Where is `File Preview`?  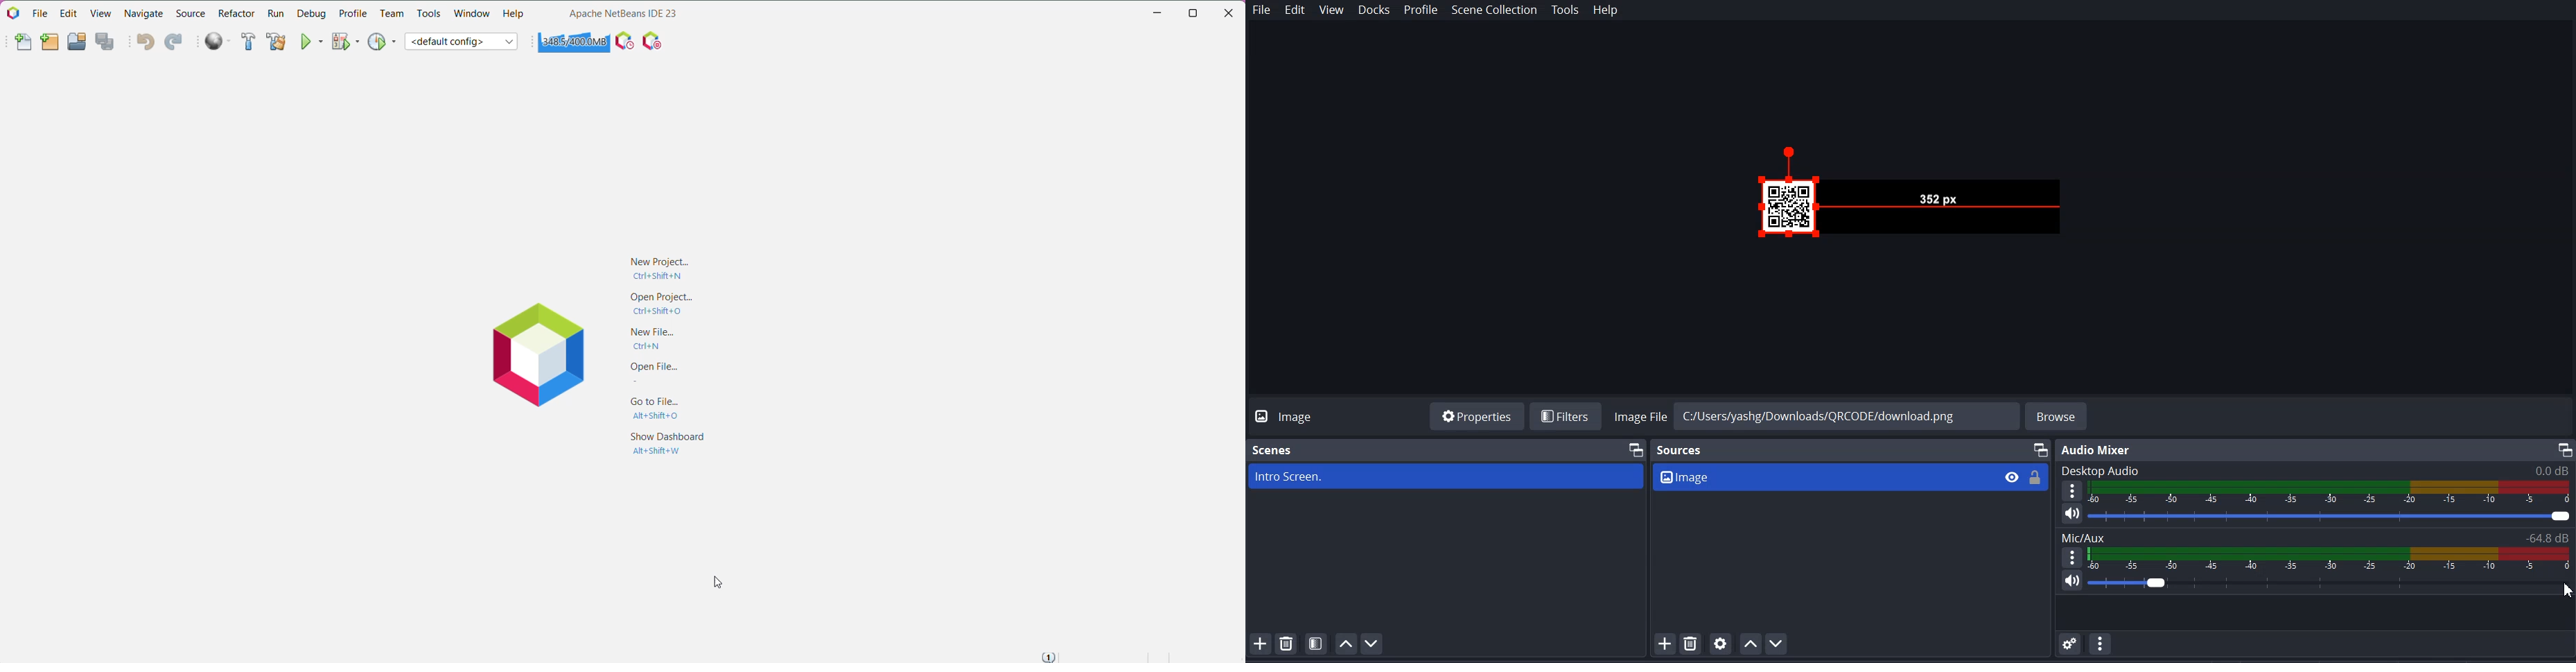
File Preview is located at coordinates (1938, 198).